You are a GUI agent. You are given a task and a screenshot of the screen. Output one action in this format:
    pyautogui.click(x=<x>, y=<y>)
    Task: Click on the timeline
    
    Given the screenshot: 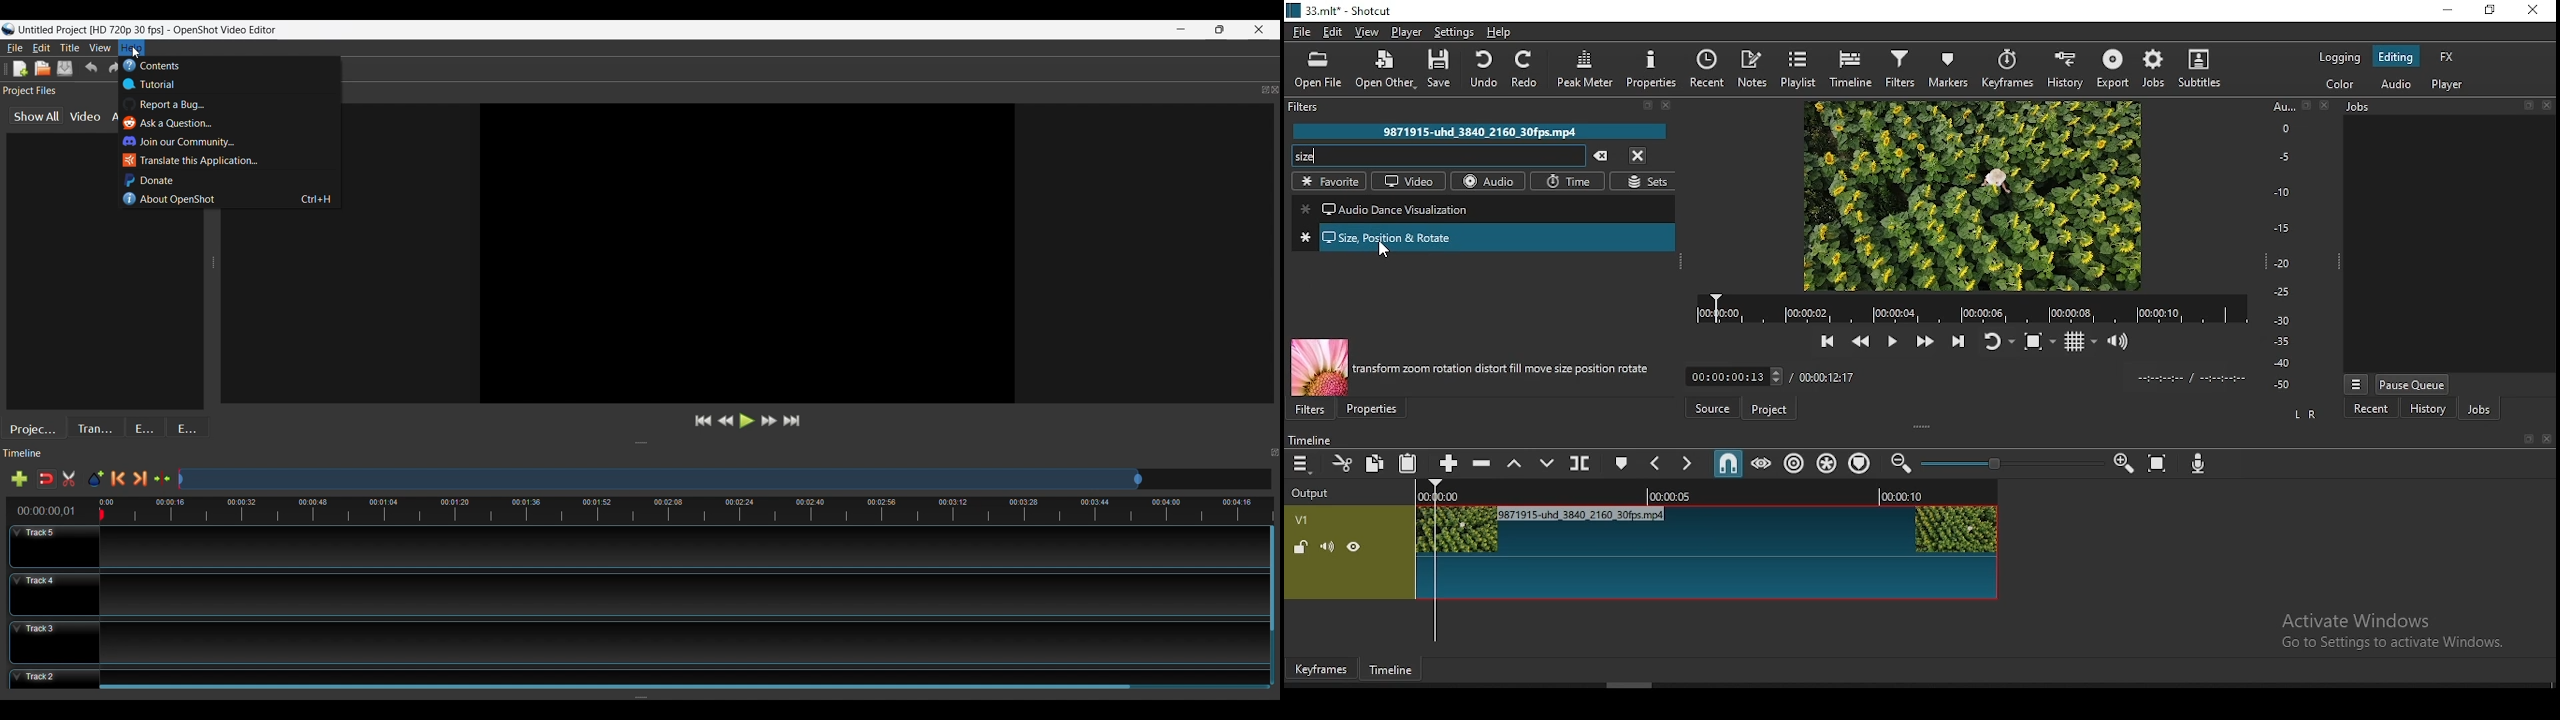 What is the action you would take?
    pyautogui.click(x=1391, y=673)
    